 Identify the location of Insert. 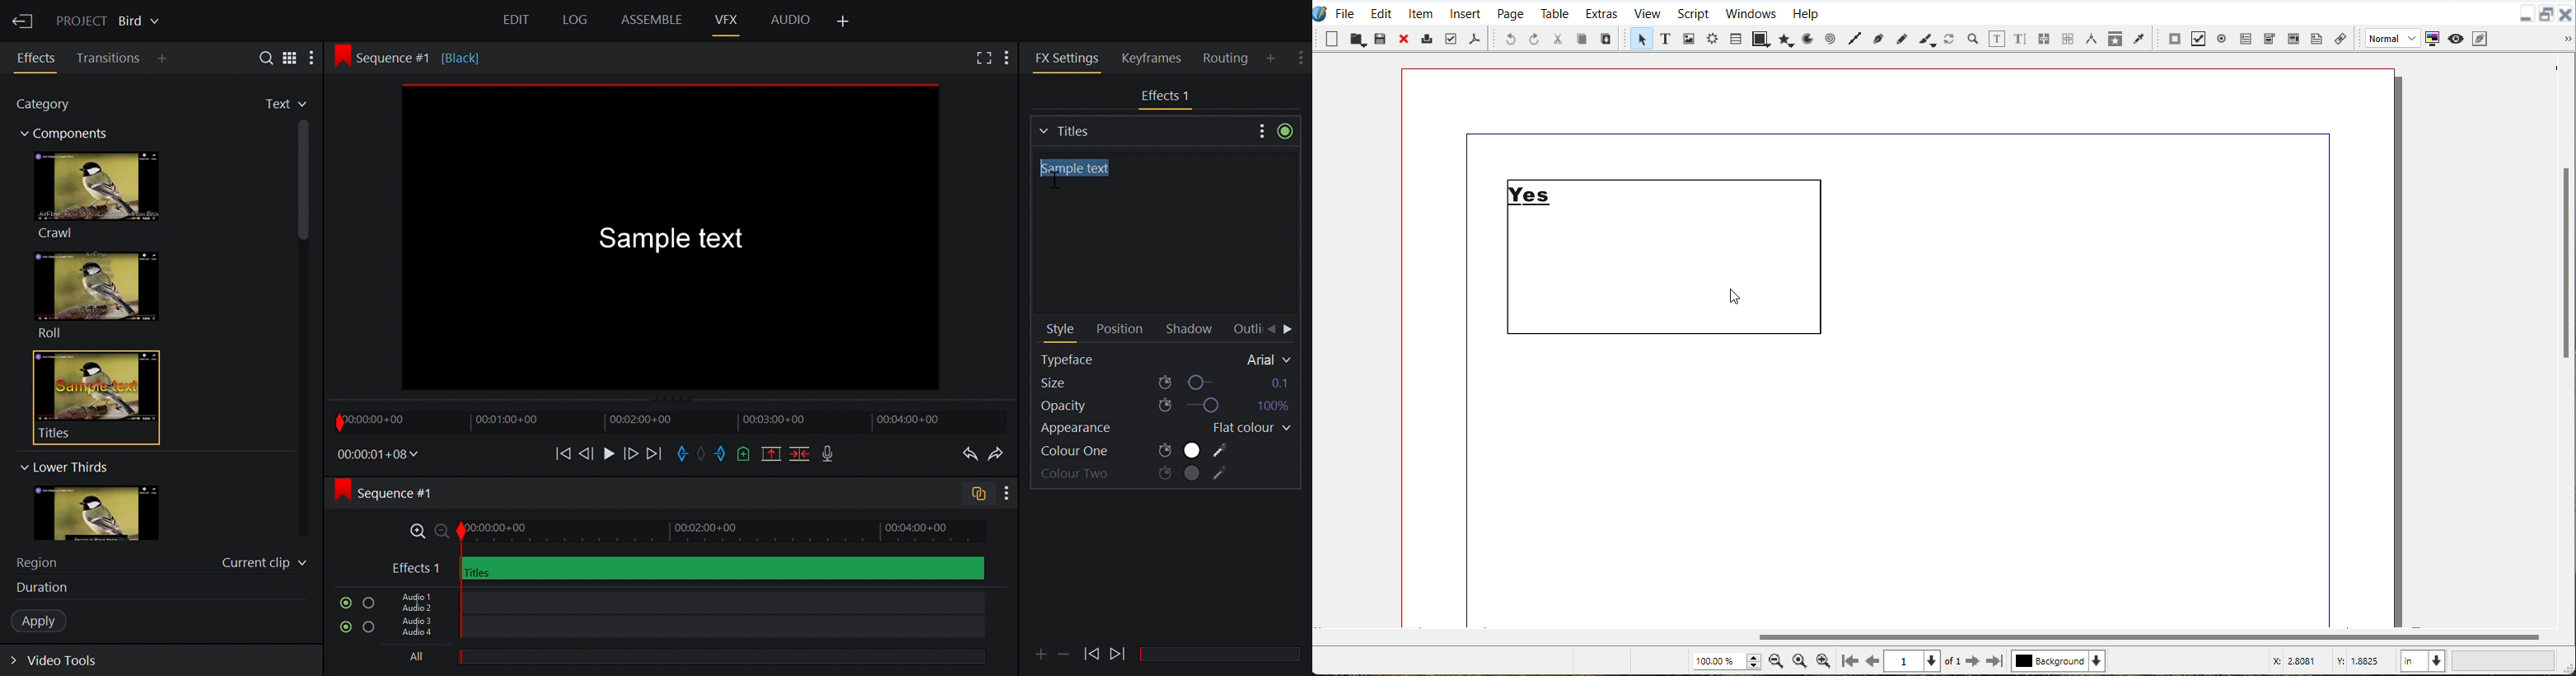
(1466, 12).